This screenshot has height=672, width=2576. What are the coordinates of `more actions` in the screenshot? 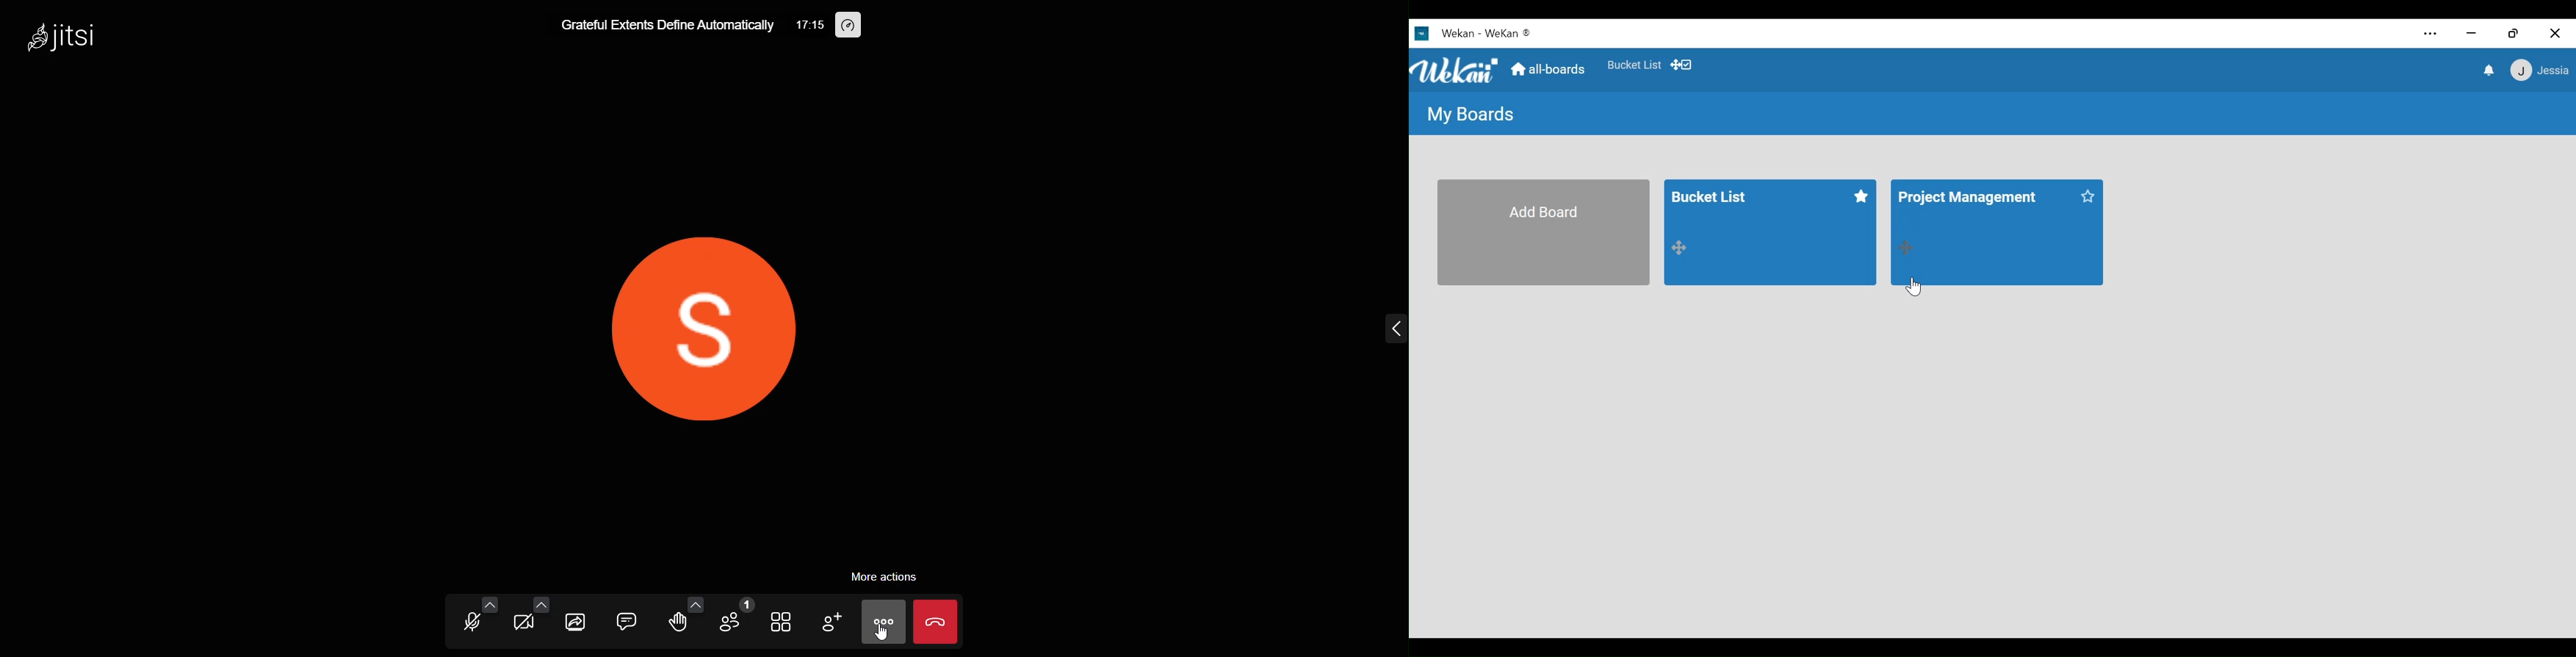 It's located at (882, 577).